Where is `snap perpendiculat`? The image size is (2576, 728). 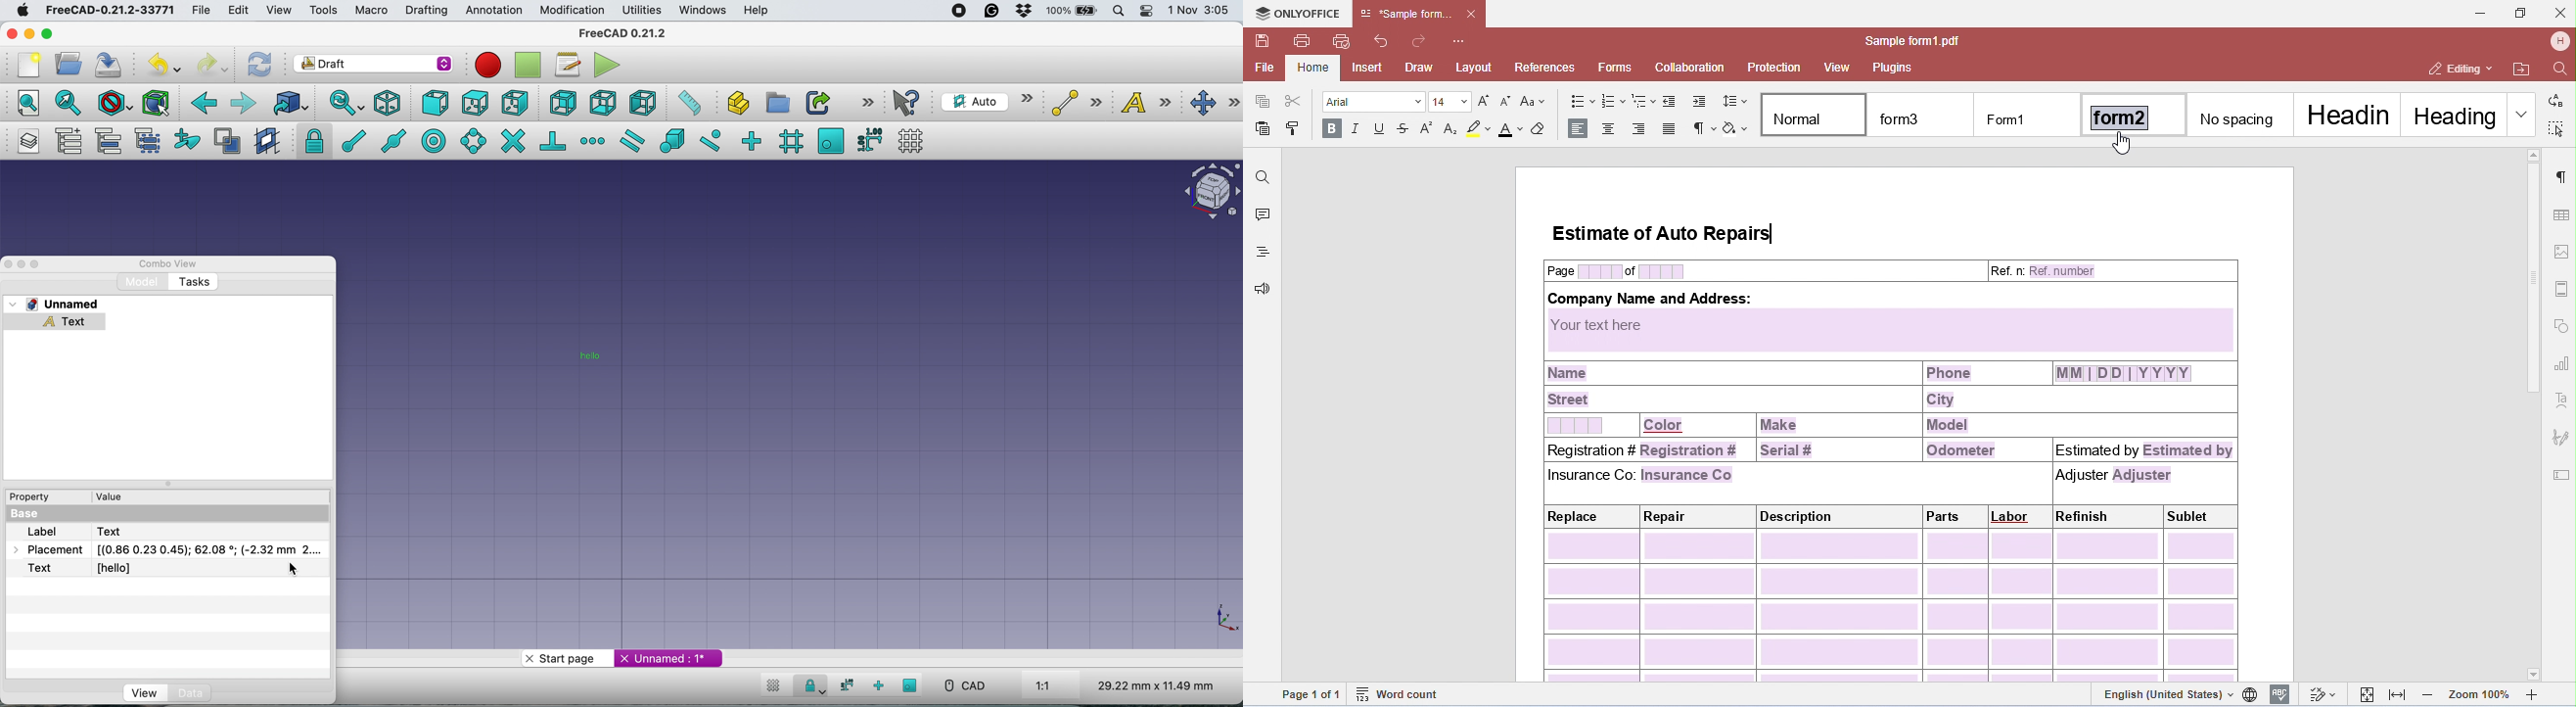
snap perpendiculat is located at coordinates (553, 142).